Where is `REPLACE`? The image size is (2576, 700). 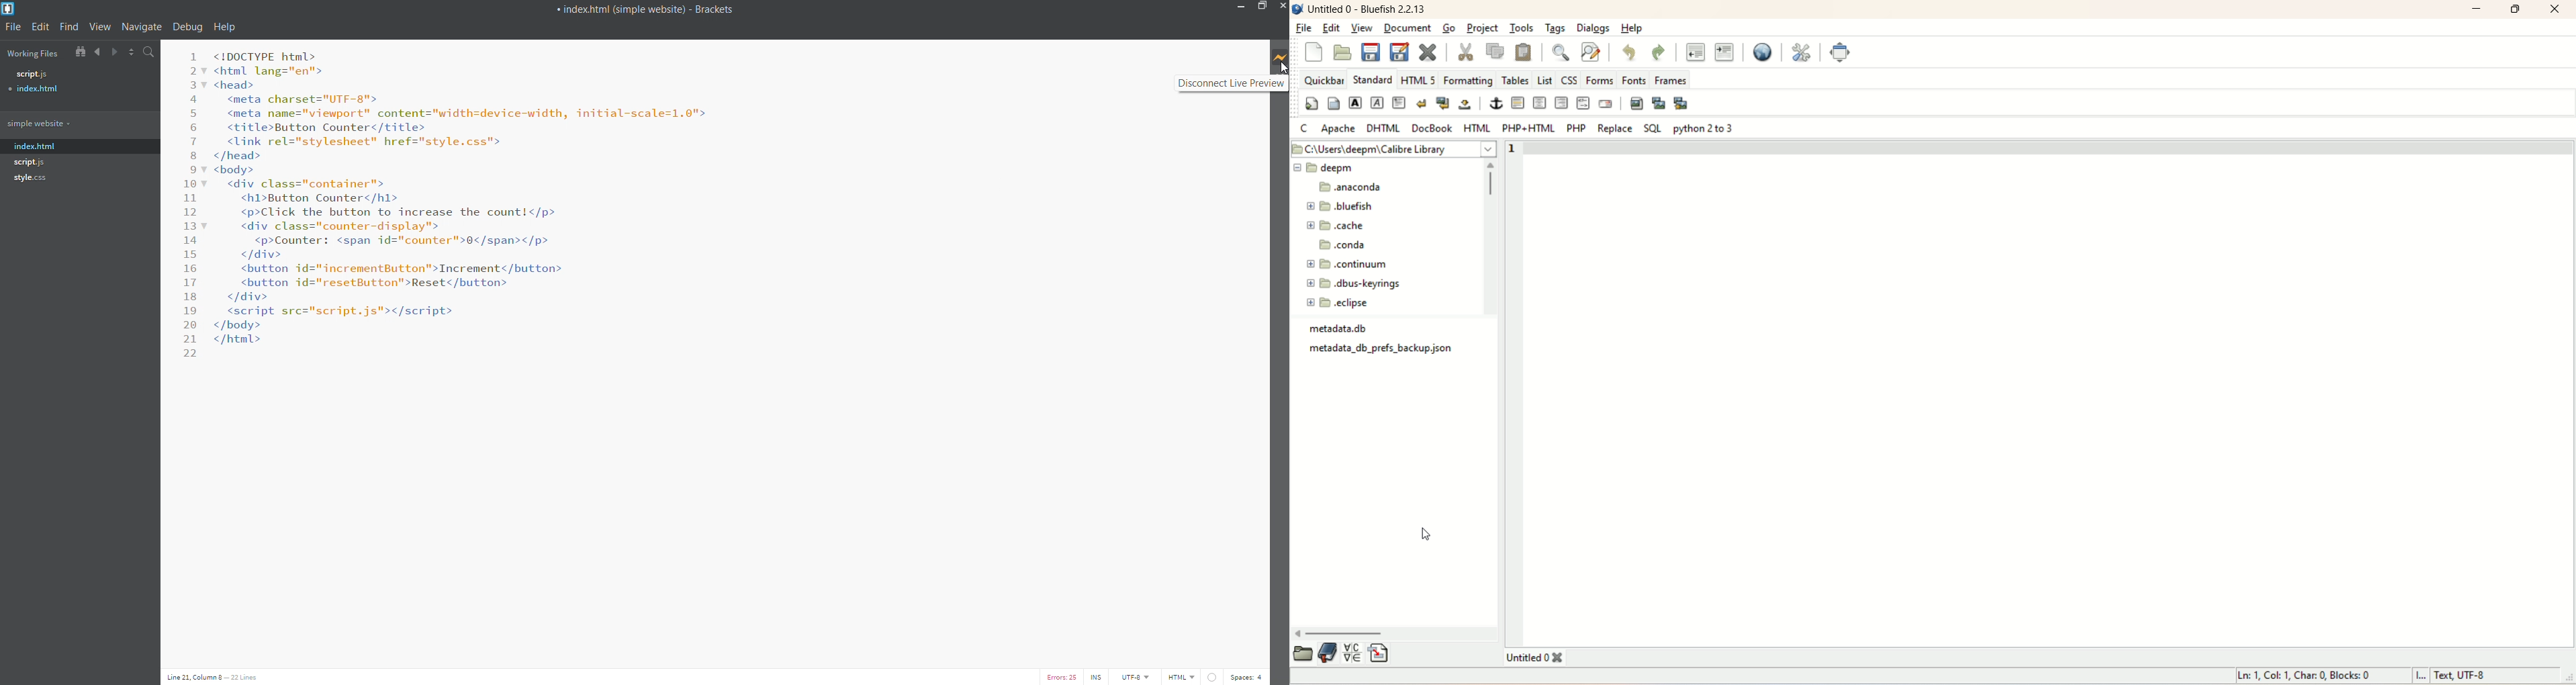 REPLACE is located at coordinates (1614, 131).